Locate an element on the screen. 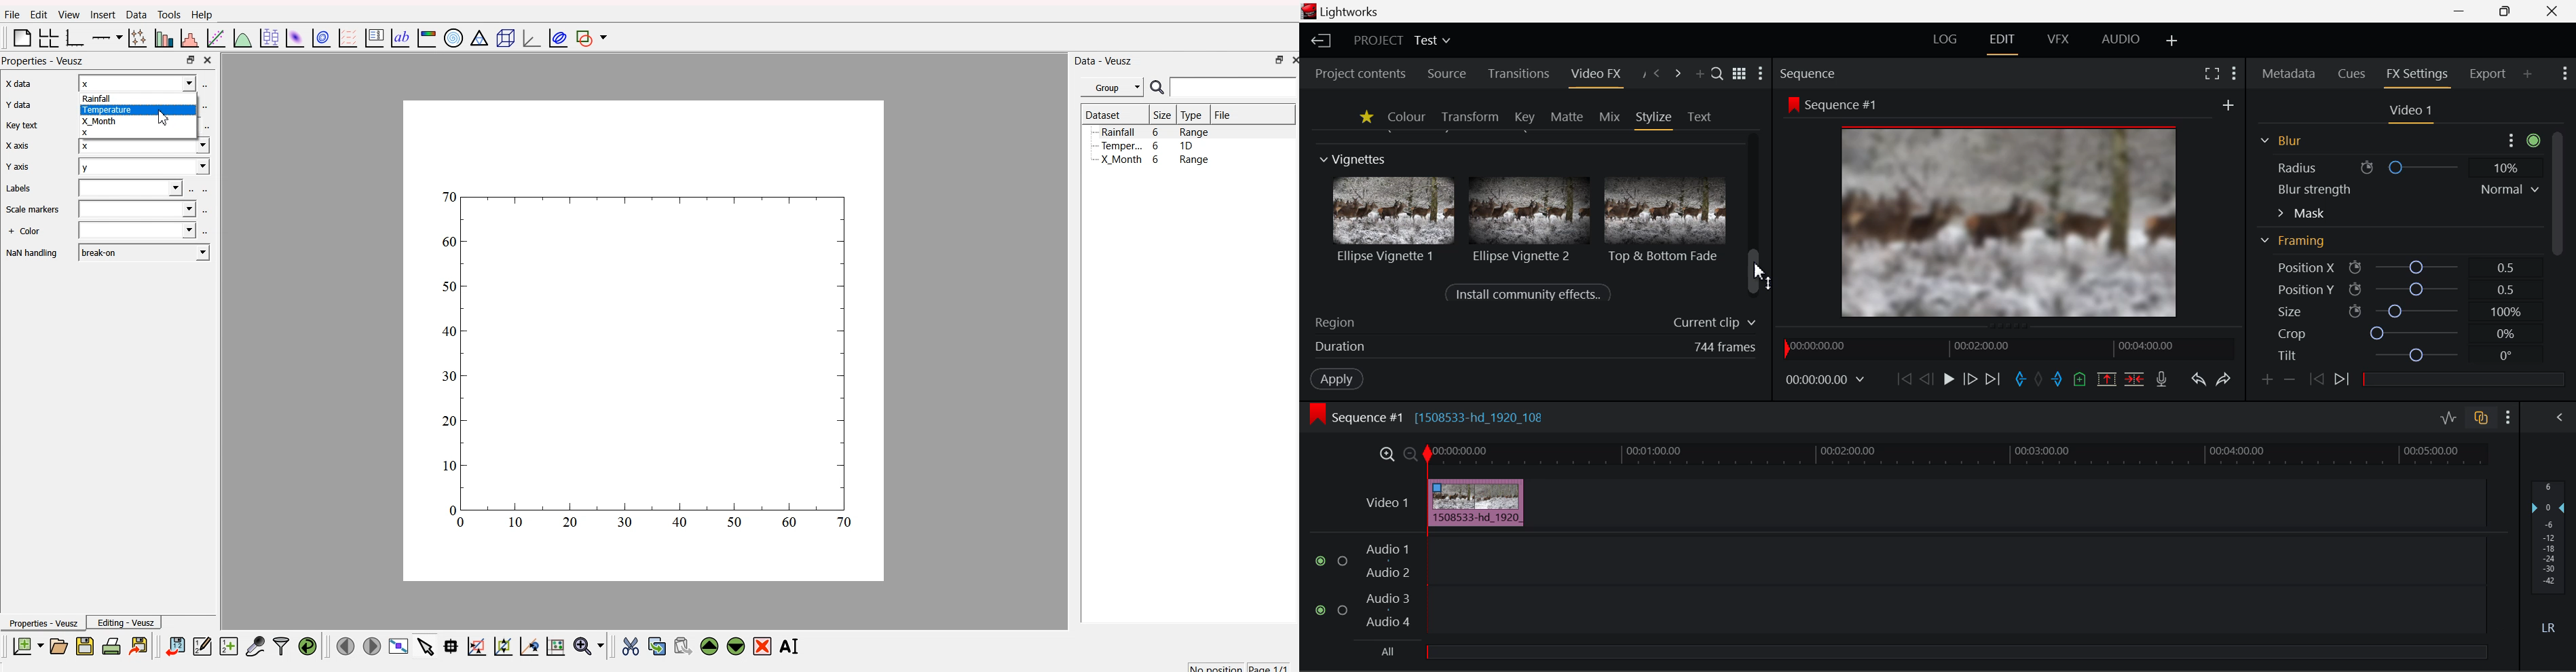 Image resolution: width=2576 pixels, height=672 pixels. Minimize is located at coordinates (2506, 12).